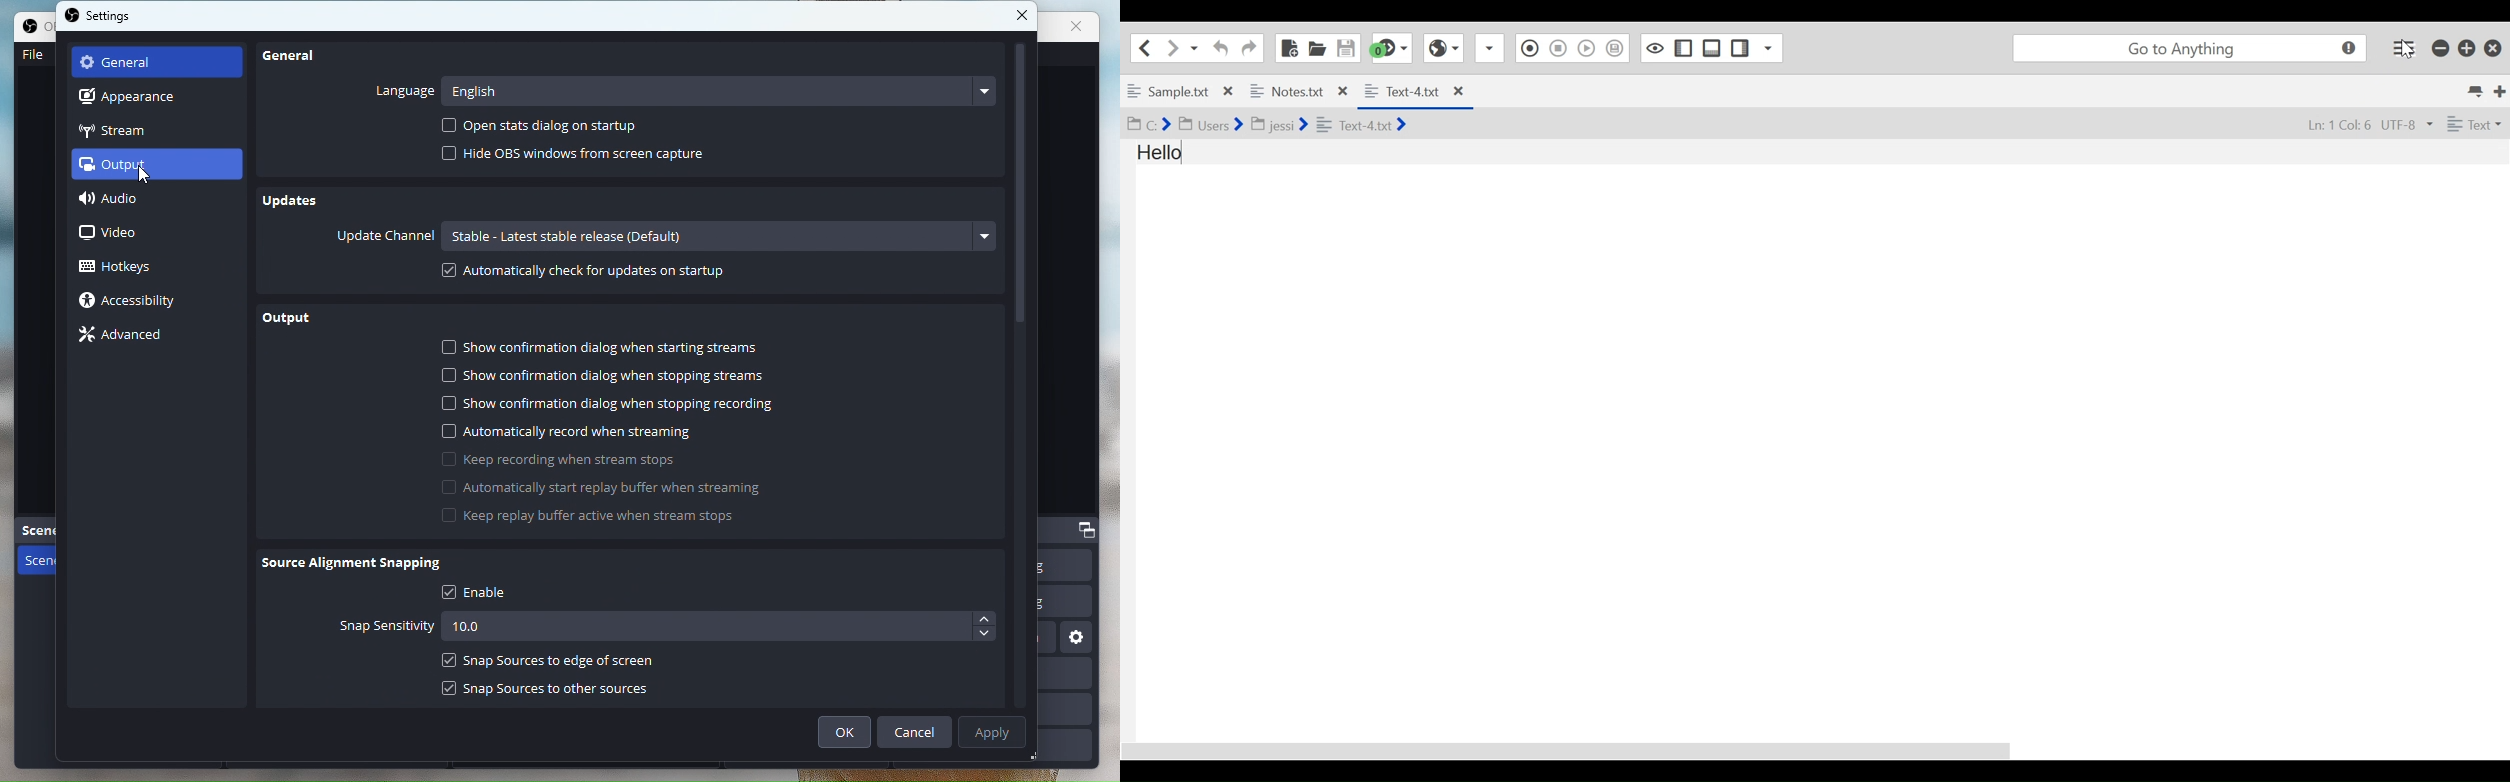 This screenshot has height=784, width=2520. Describe the element at coordinates (542, 686) in the screenshot. I see `Snap sources to other sources` at that location.